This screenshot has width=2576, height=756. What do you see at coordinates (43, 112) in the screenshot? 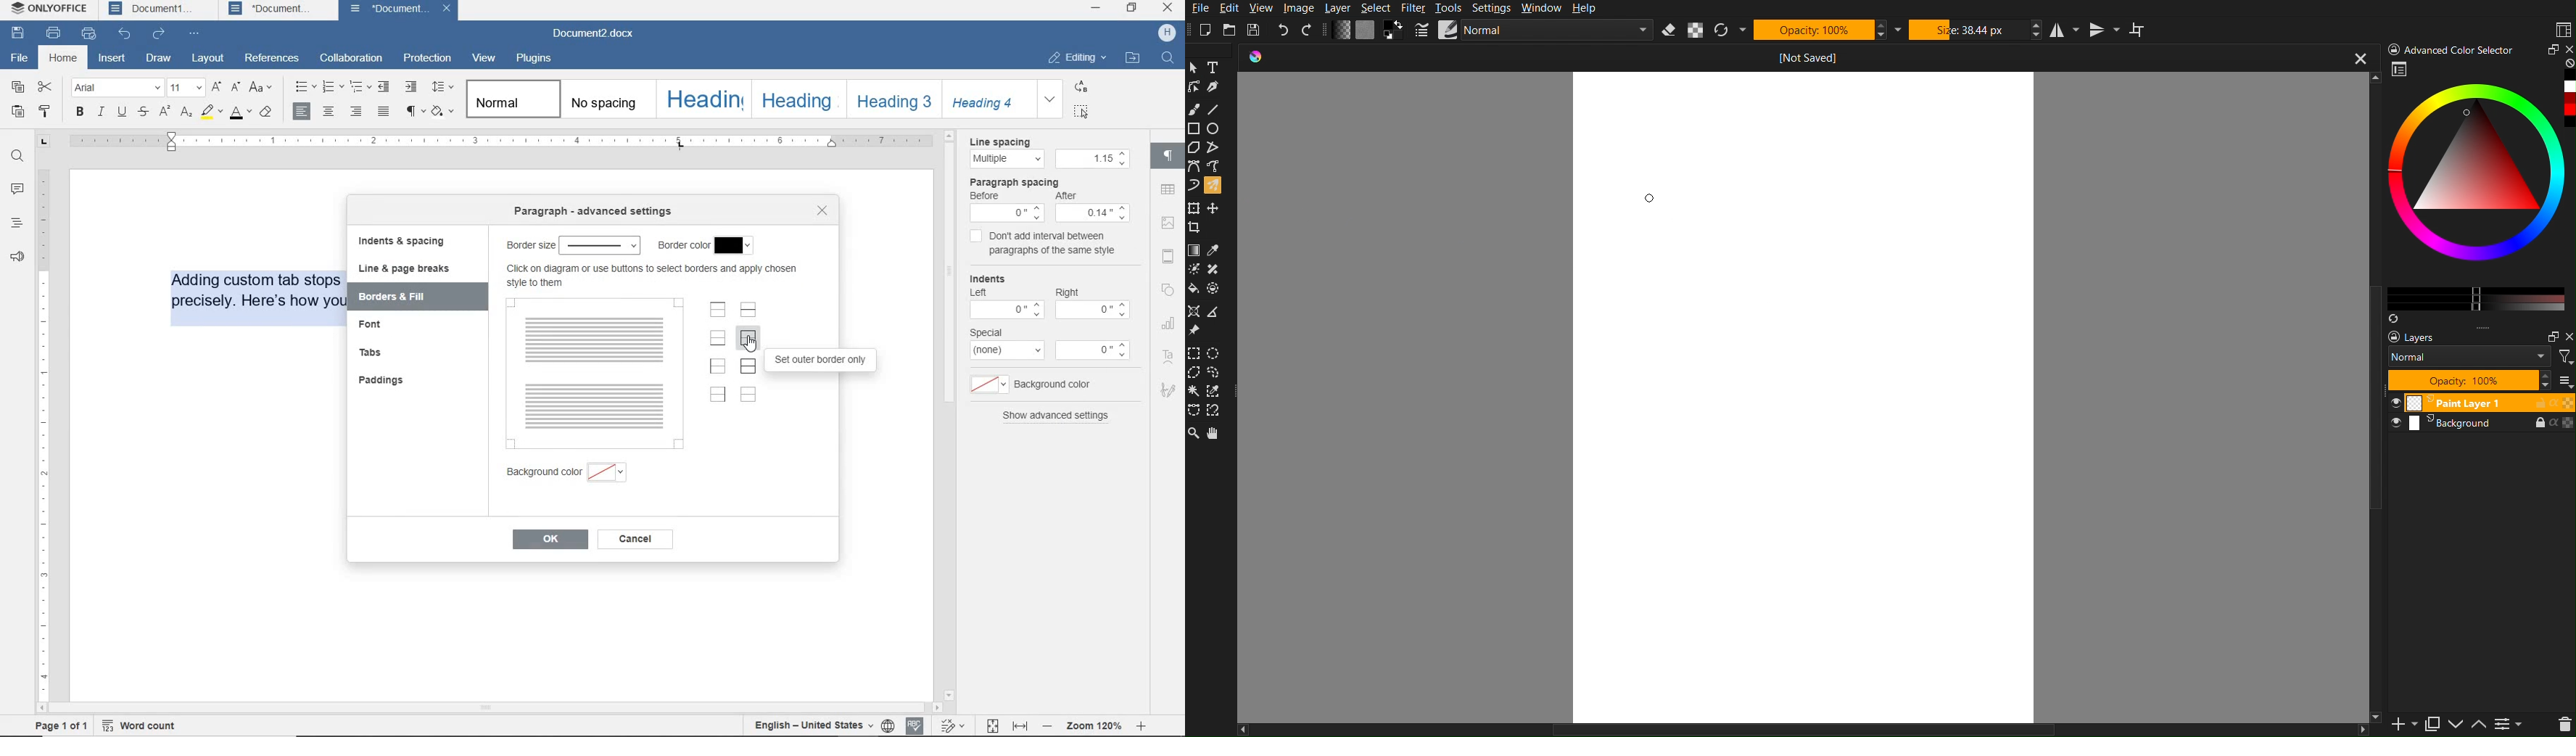
I see `copy style` at bounding box center [43, 112].